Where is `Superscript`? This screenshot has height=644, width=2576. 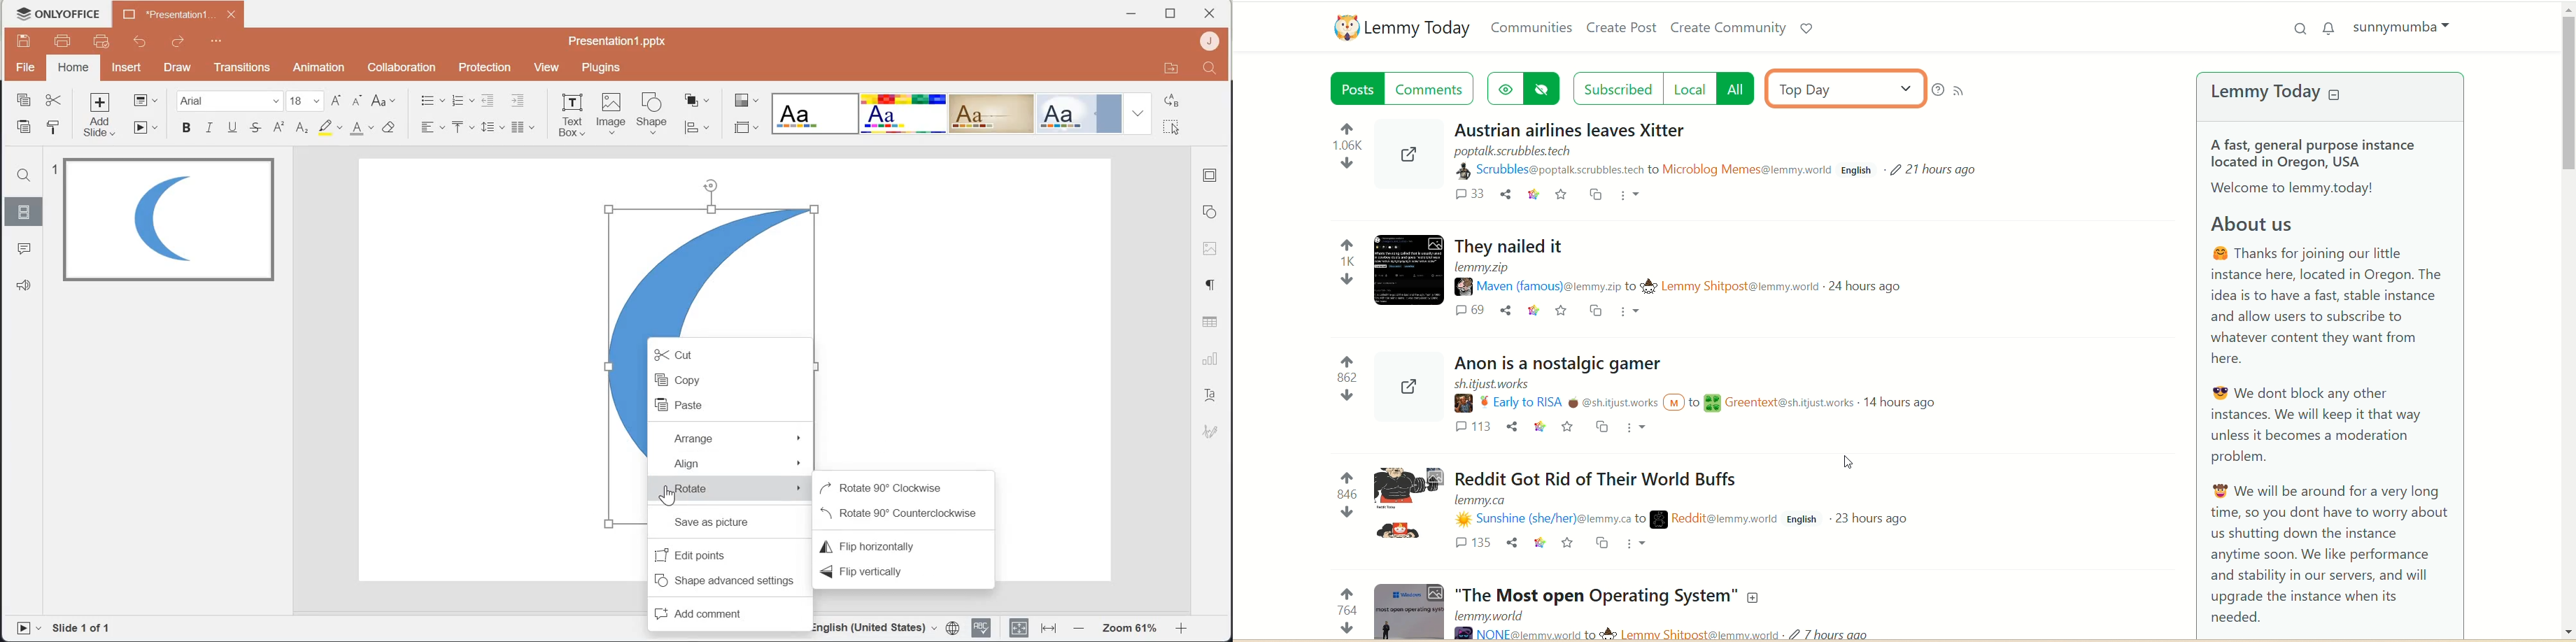
Superscript is located at coordinates (277, 128).